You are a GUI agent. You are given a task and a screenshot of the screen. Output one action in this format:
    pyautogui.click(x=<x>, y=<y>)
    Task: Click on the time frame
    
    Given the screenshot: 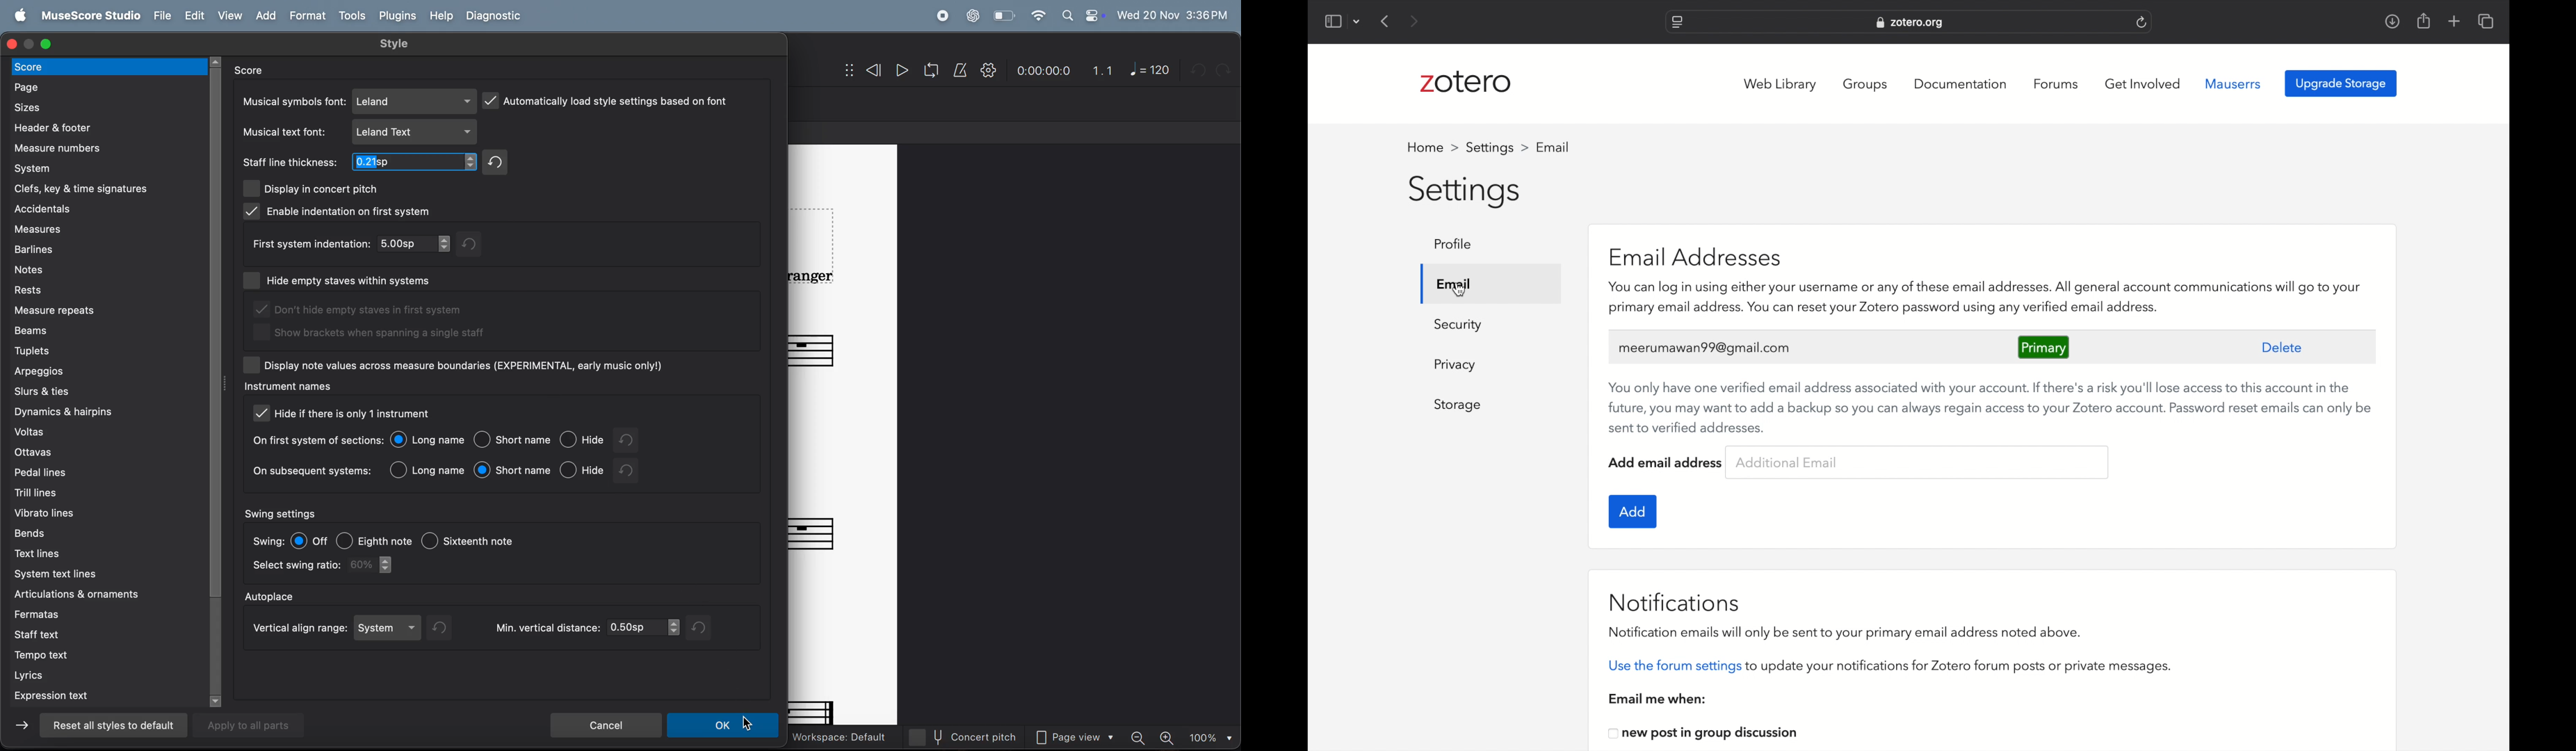 What is the action you would take?
    pyautogui.click(x=1042, y=71)
    